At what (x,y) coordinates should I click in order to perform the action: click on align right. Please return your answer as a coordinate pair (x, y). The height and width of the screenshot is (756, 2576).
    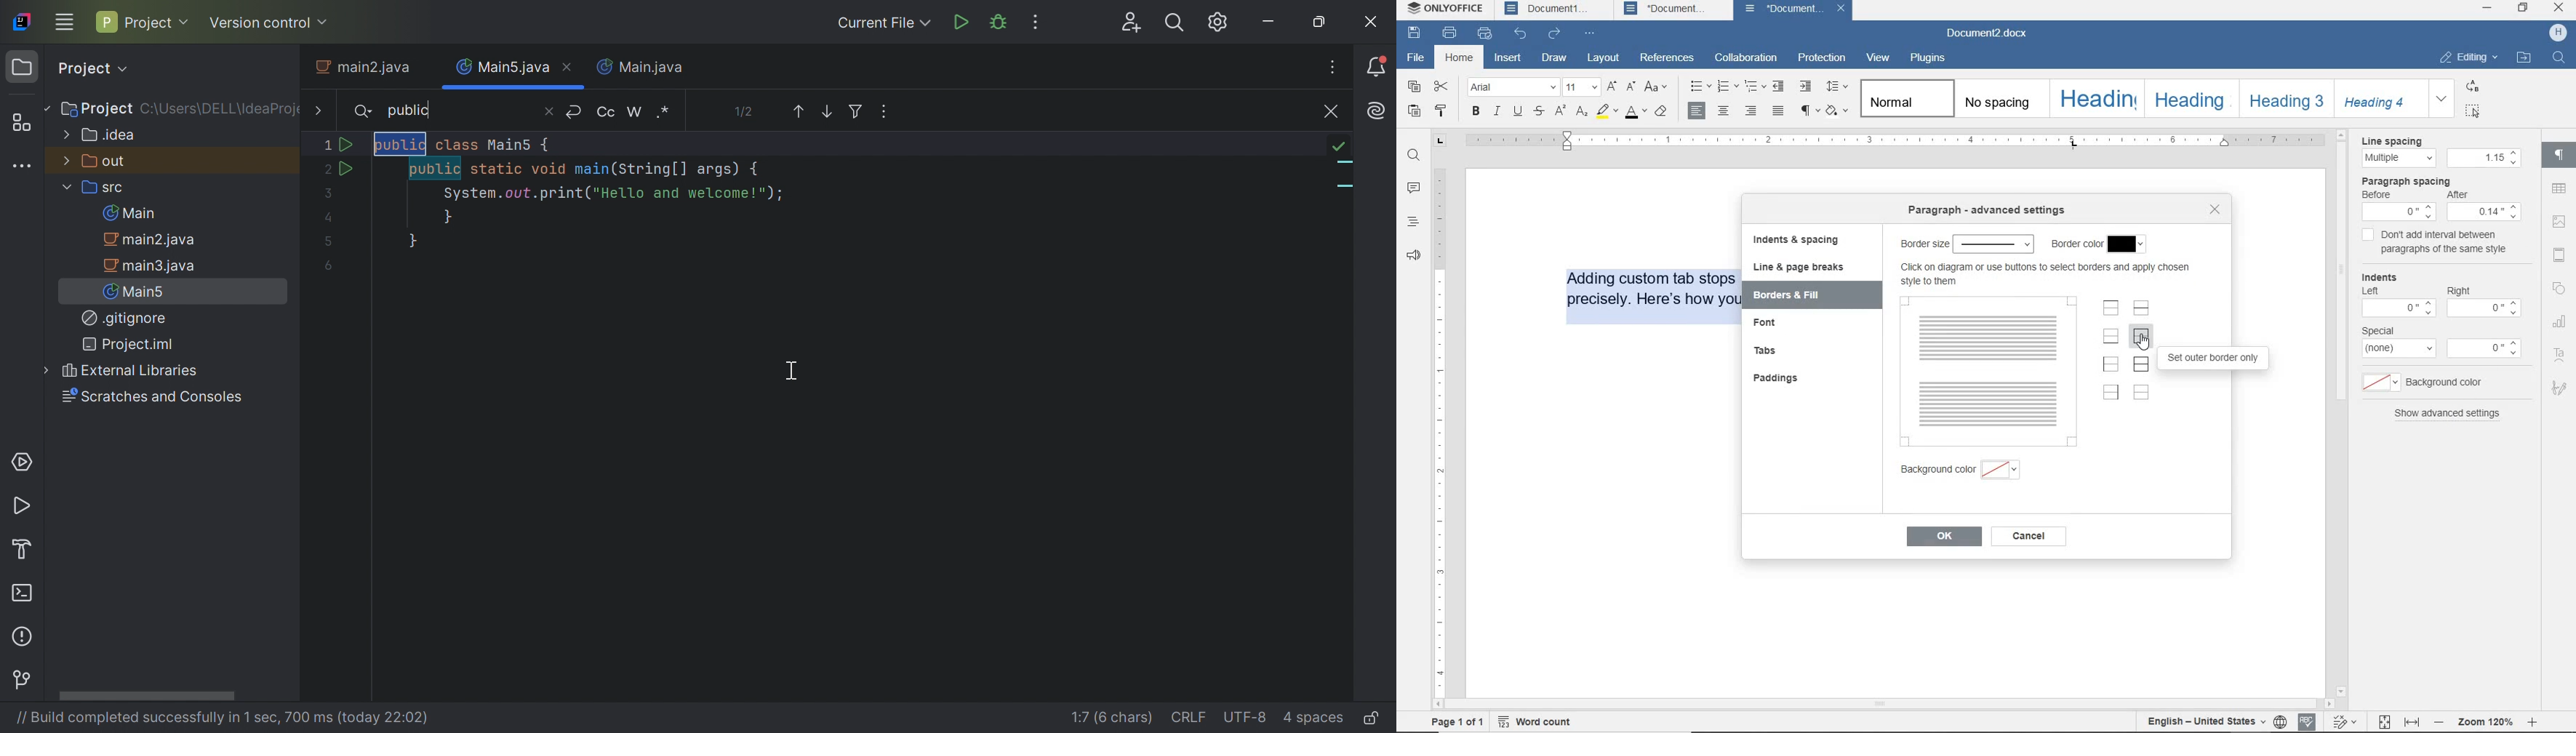
    Looking at the image, I should click on (1751, 110).